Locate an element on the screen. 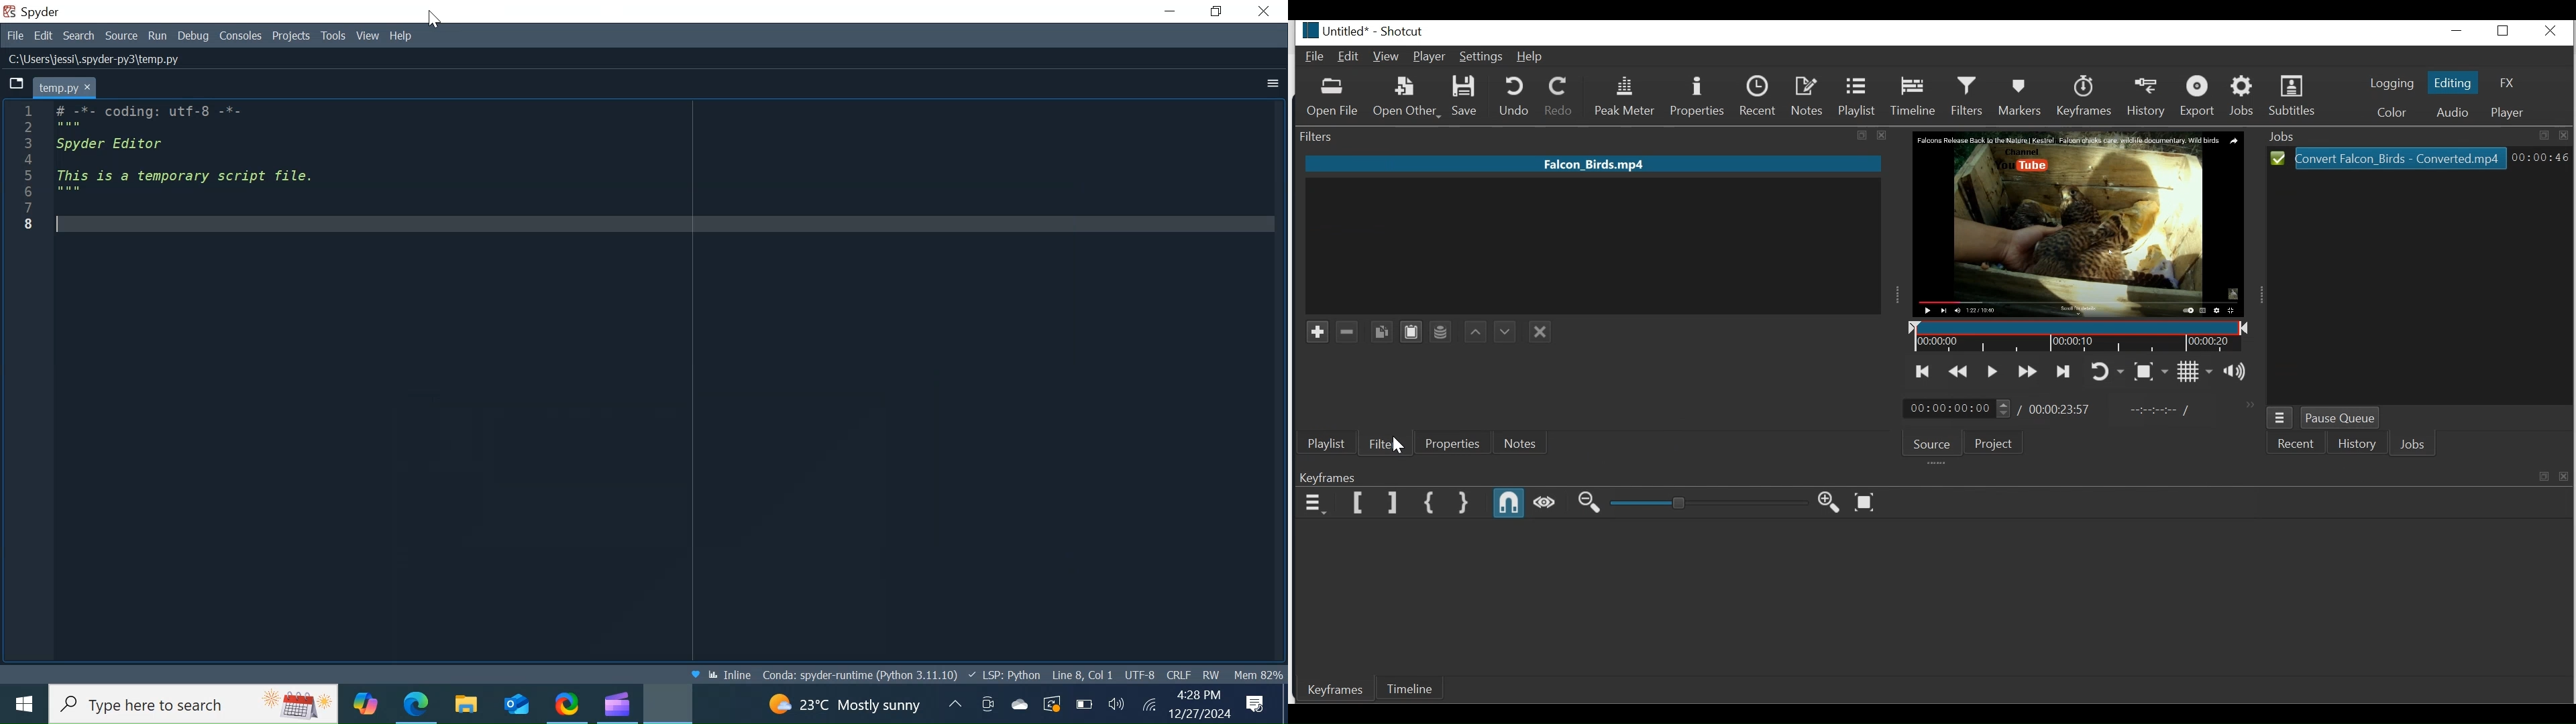  logging is located at coordinates (2390, 85).